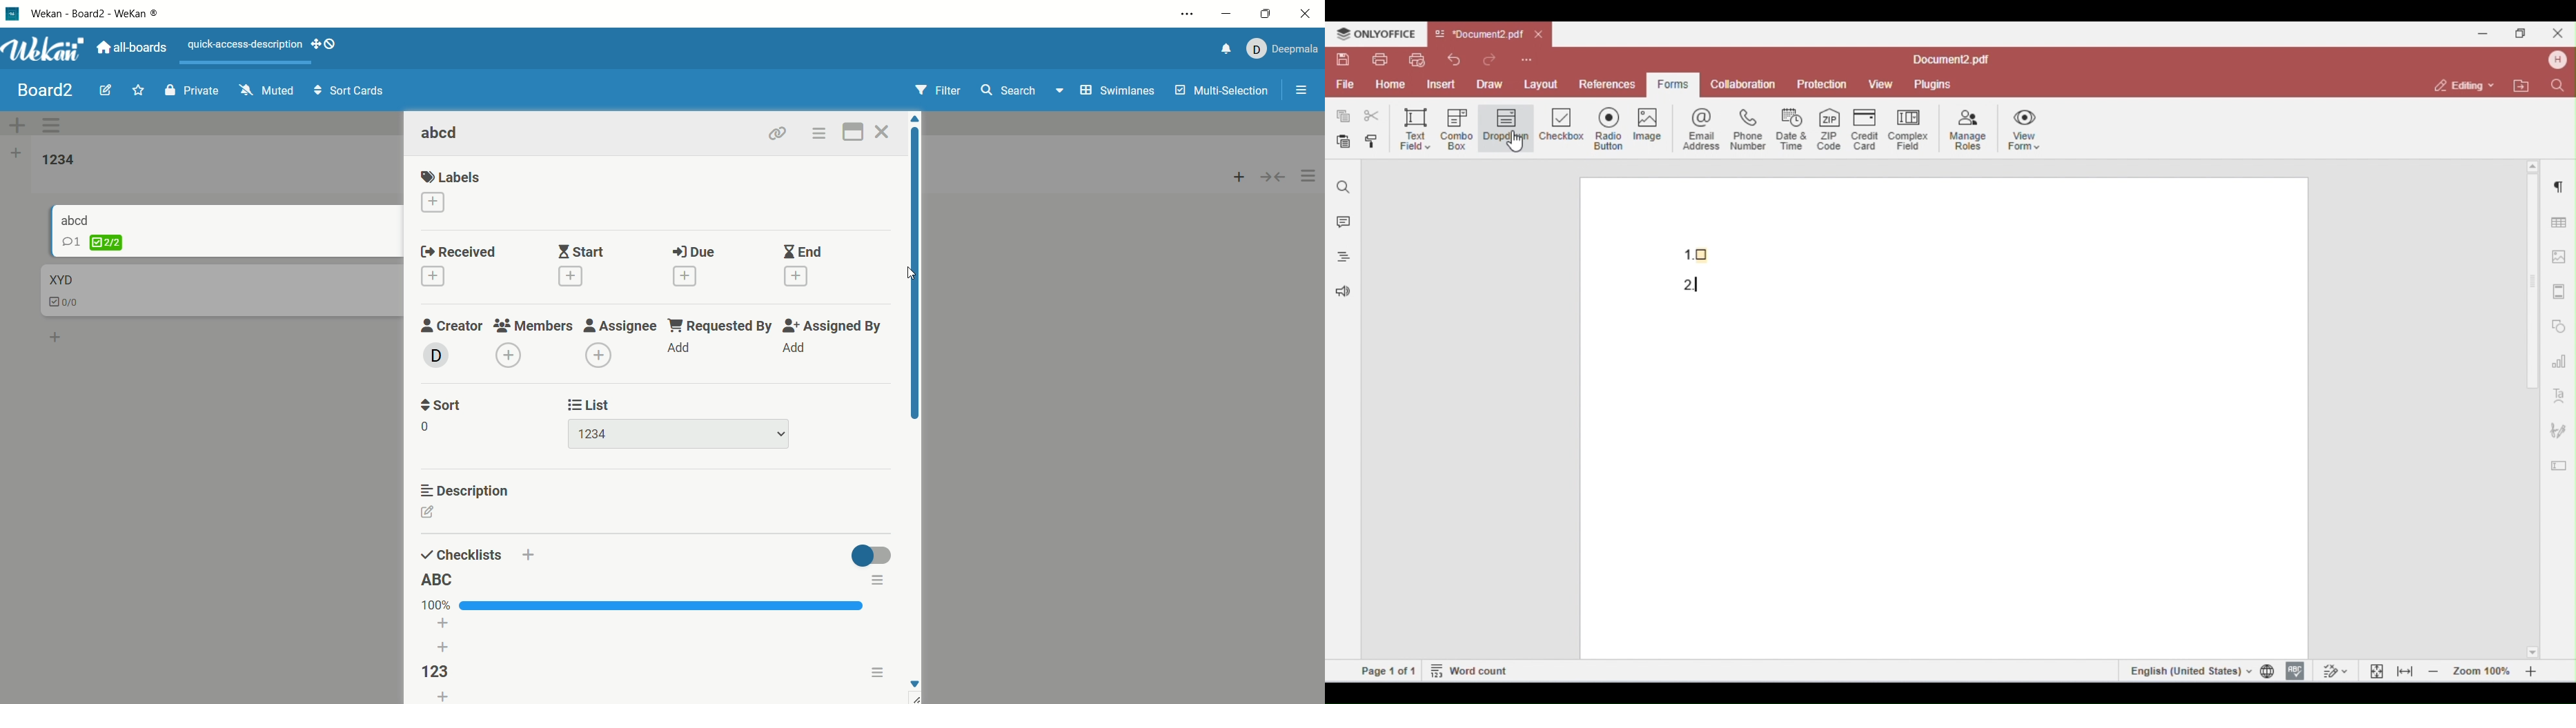 Image resolution: width=2576 pixels, height=728 pixels. What do you see at coordinates (1223, 91) in the screenshot?
I see `multi-selection` at bounding box center [1223, 91].